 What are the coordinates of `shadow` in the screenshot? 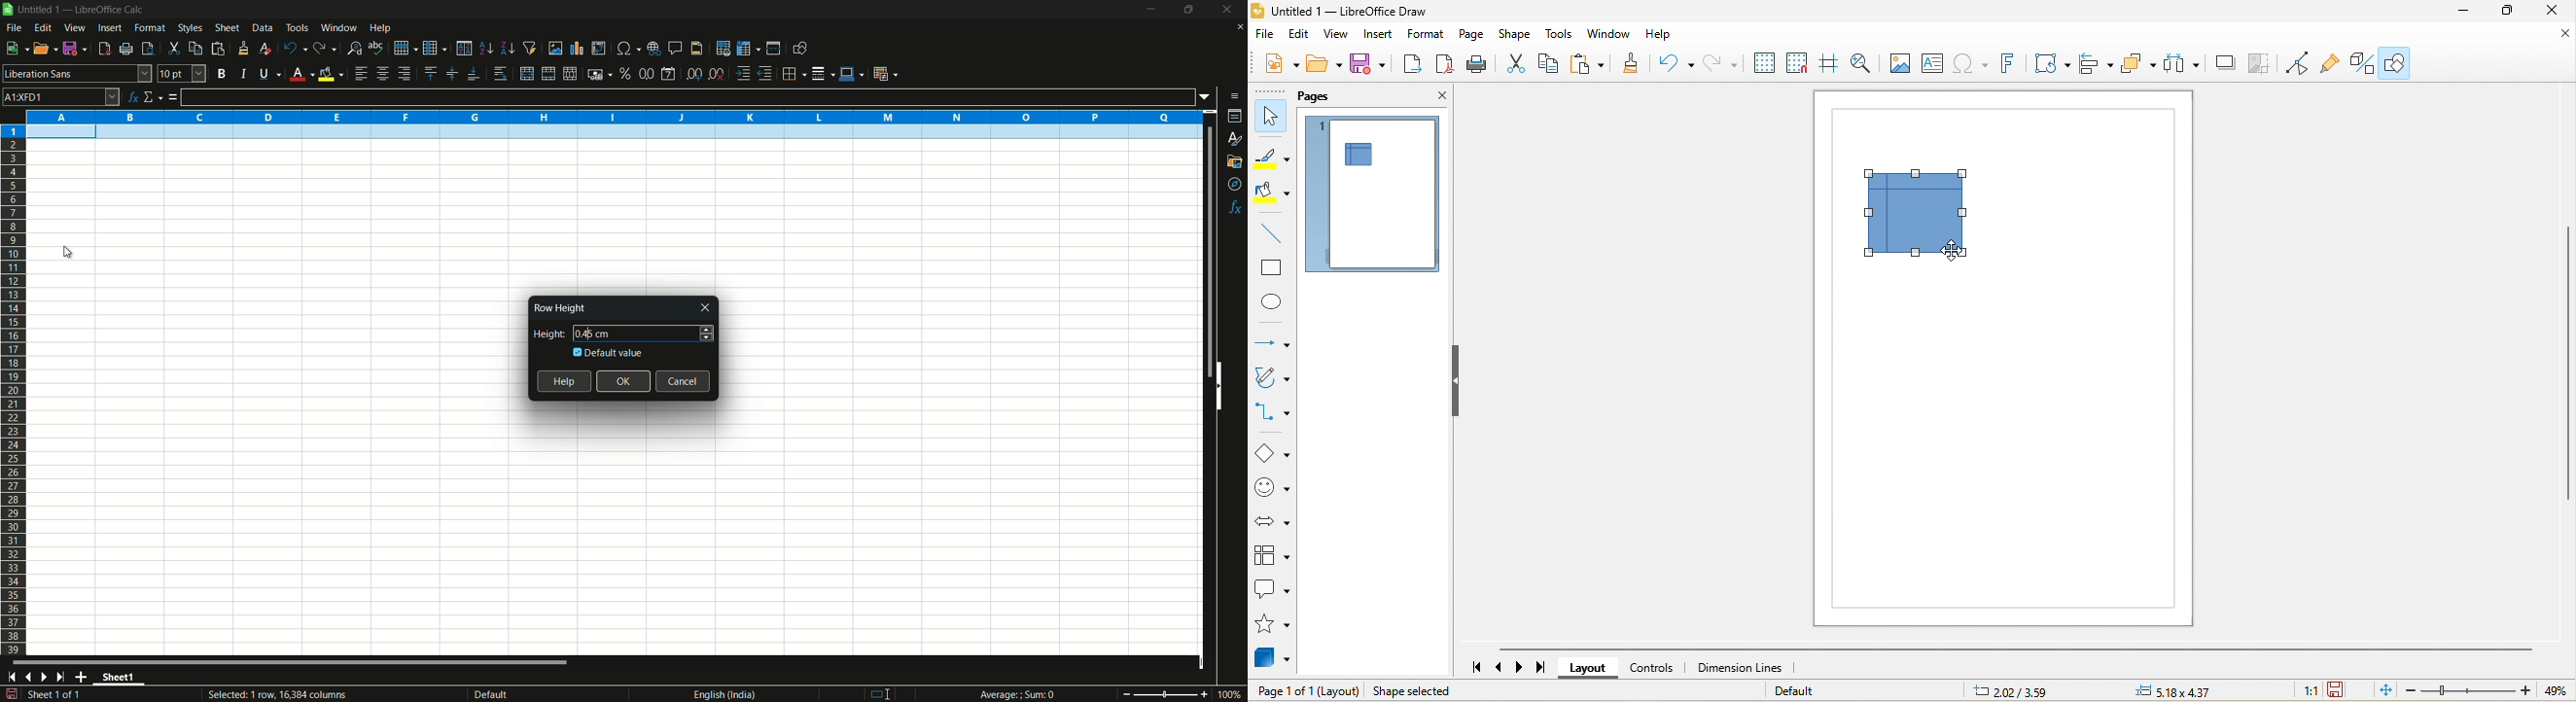 It's located at (2229, 63).